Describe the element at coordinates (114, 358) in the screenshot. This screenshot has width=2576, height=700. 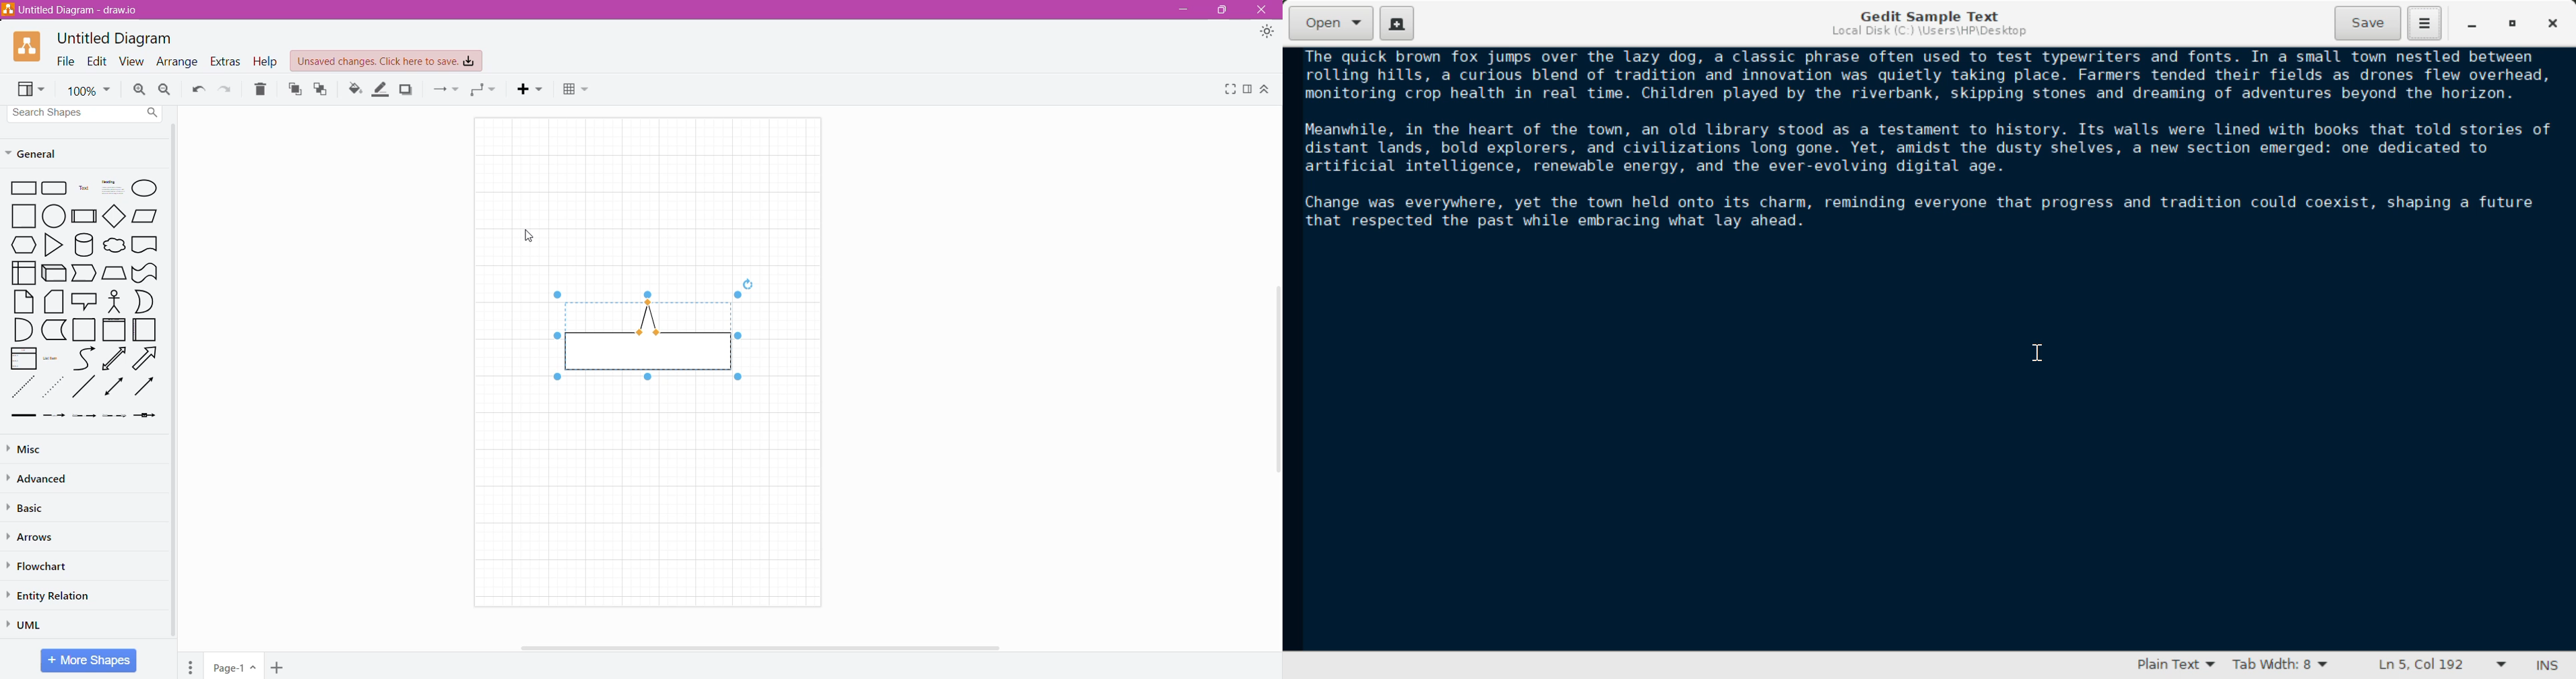
I see `Upward Arrow` at that location.